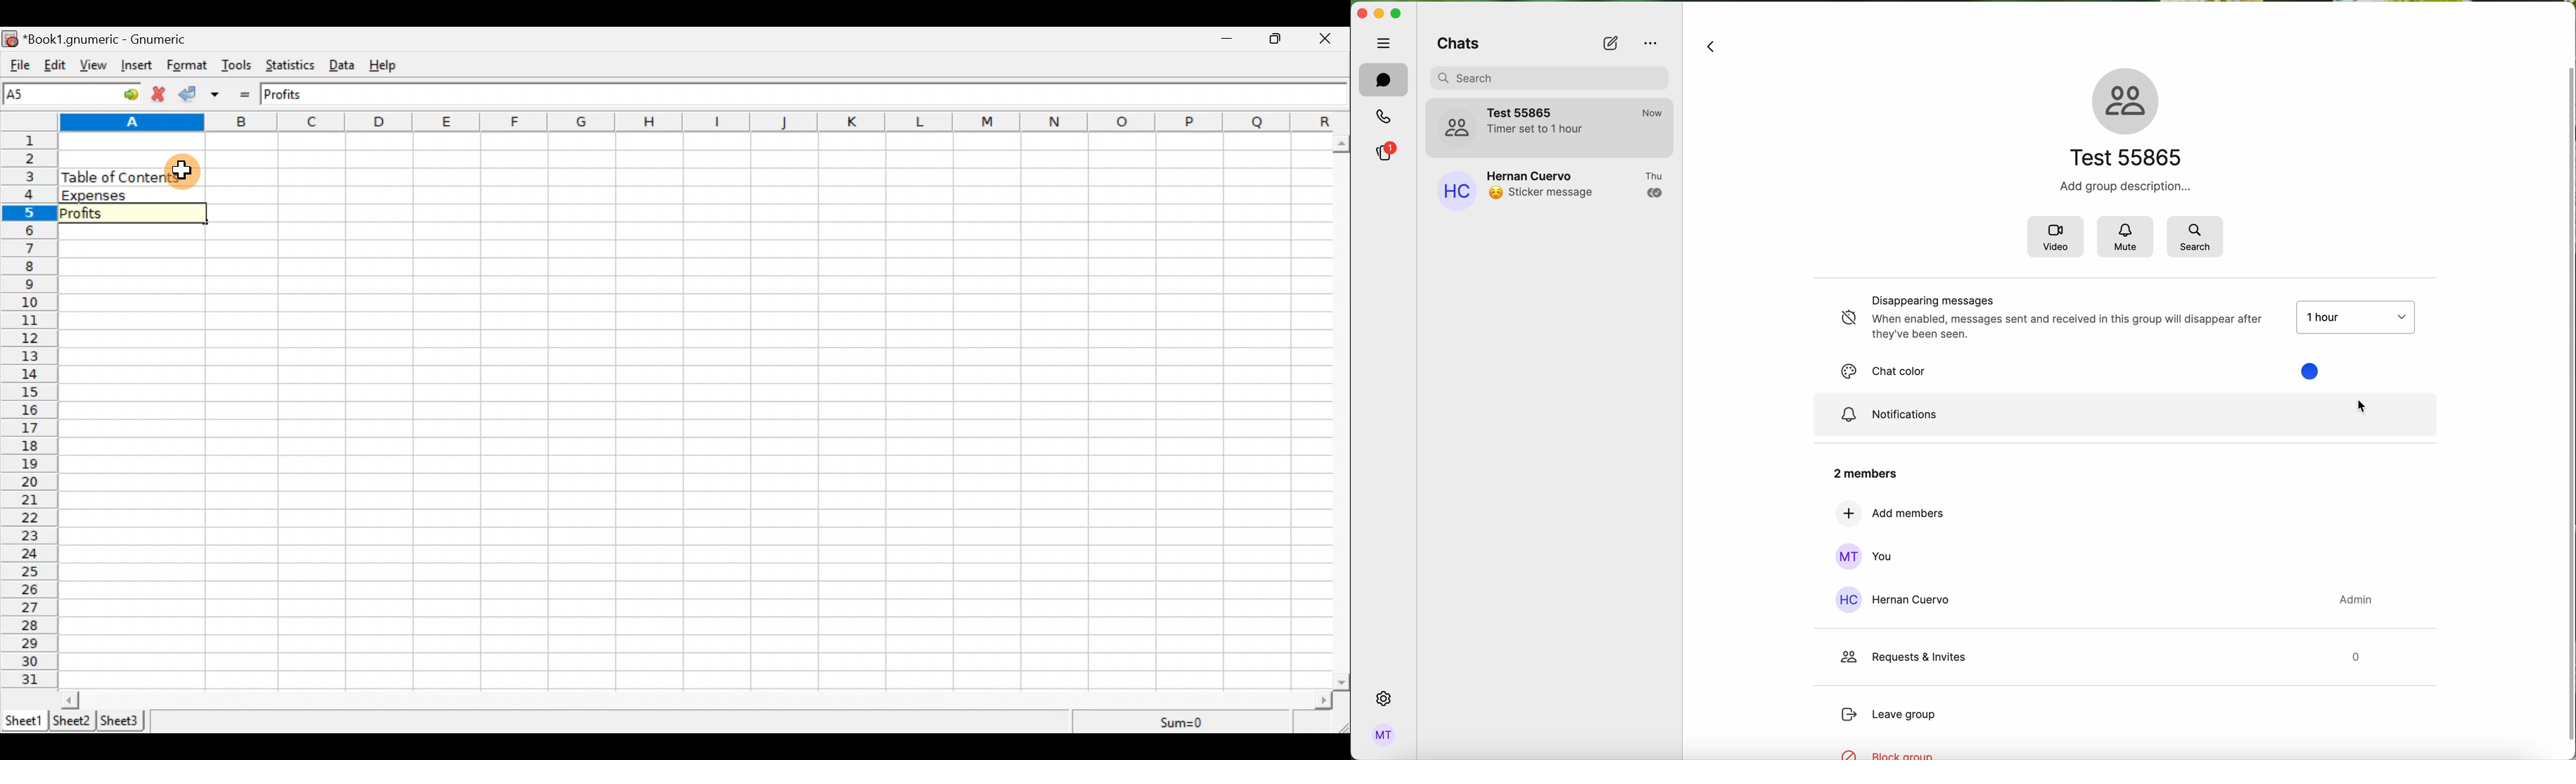 This screenshot has width=2576, height=784. I want to click on Scroll bar, so click(1342, 410).